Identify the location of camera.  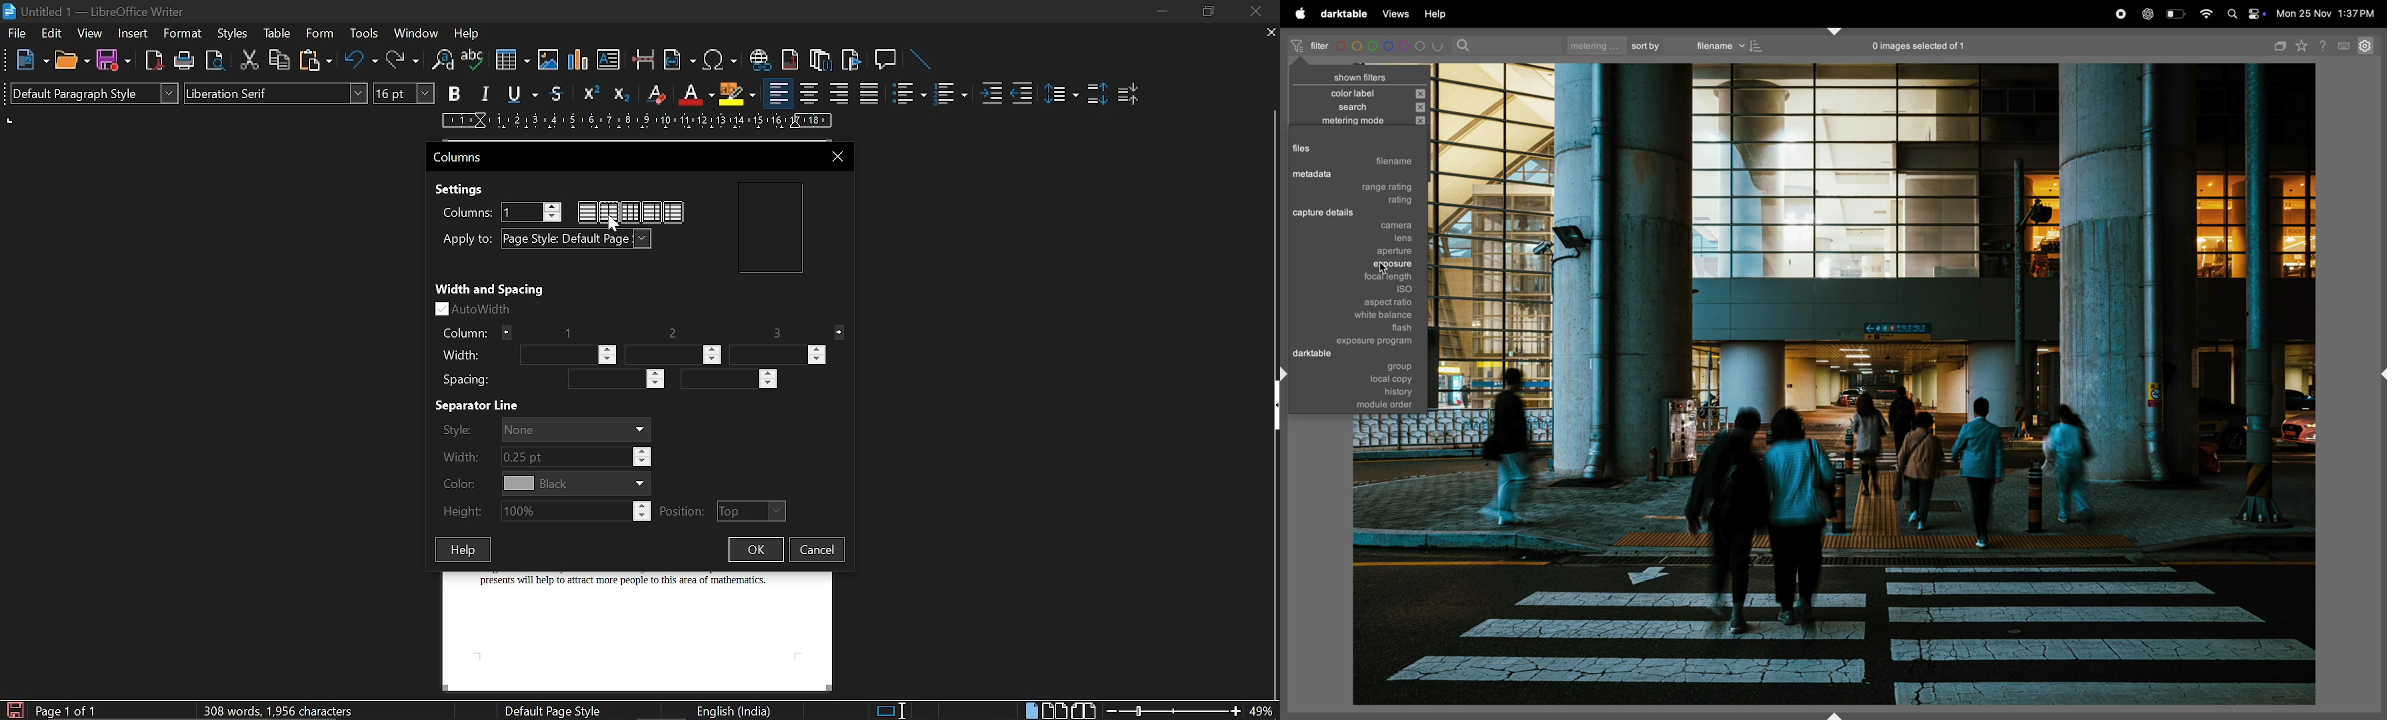
(1361, 226).